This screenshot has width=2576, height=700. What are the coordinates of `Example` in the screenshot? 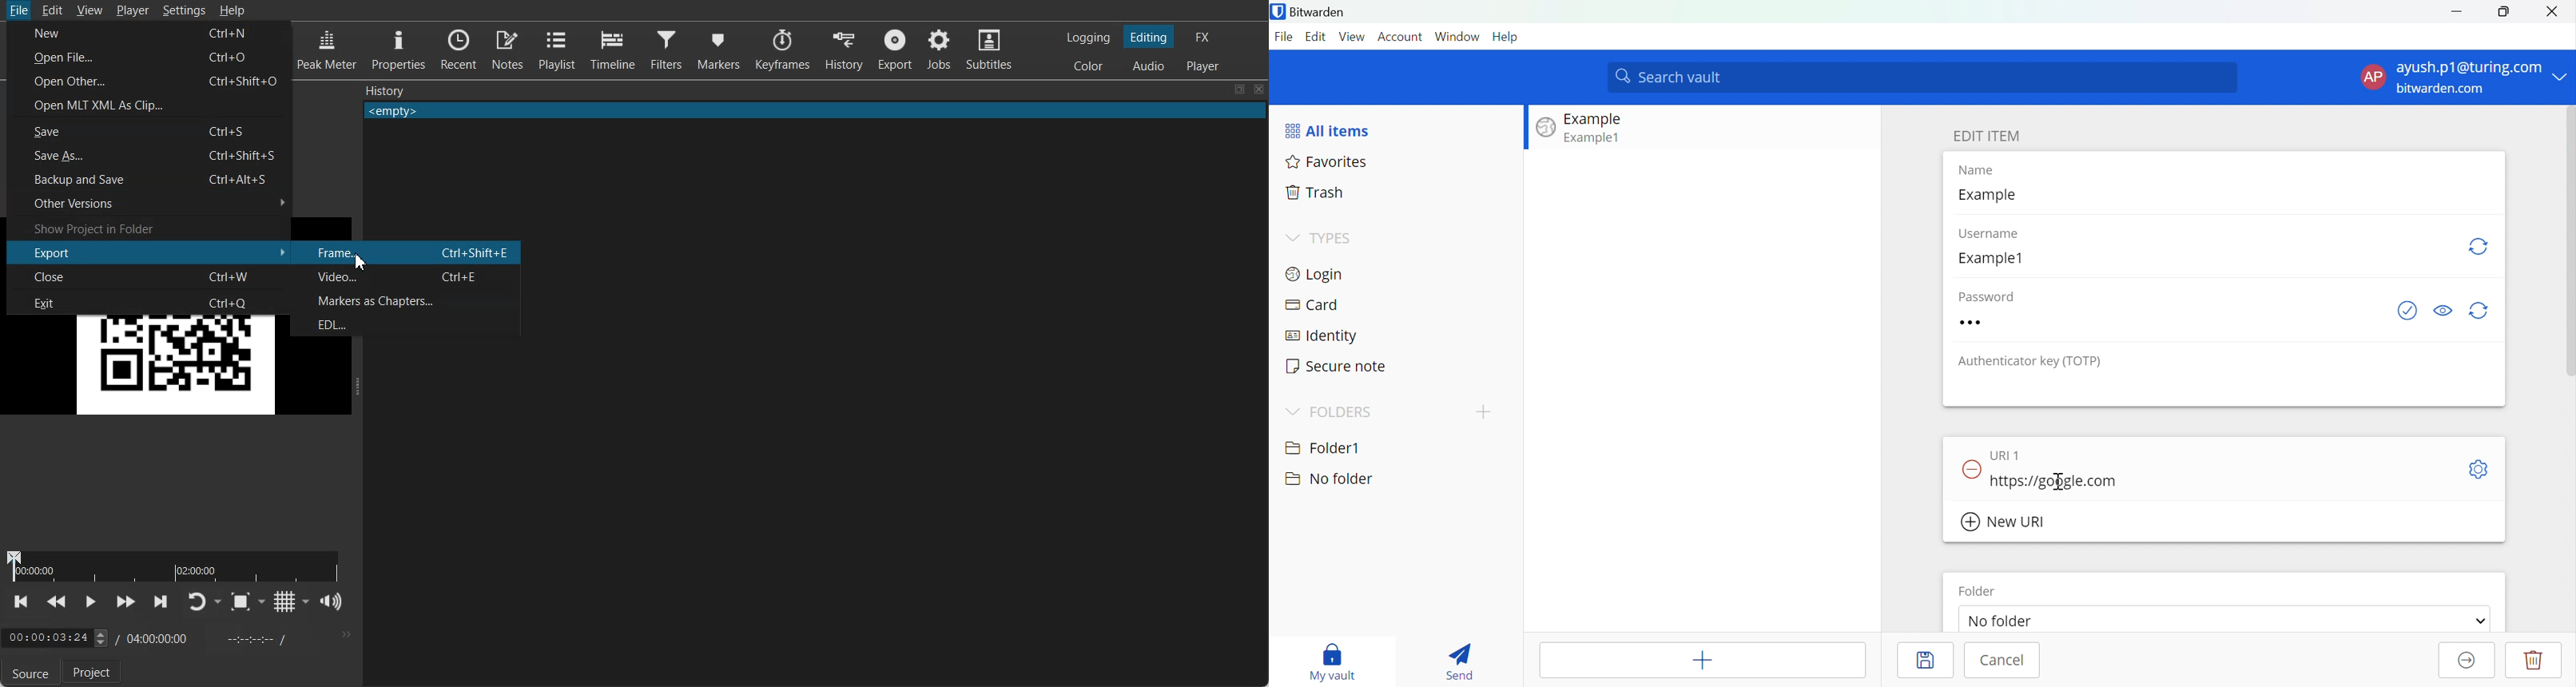 It's located at (1595, 119).